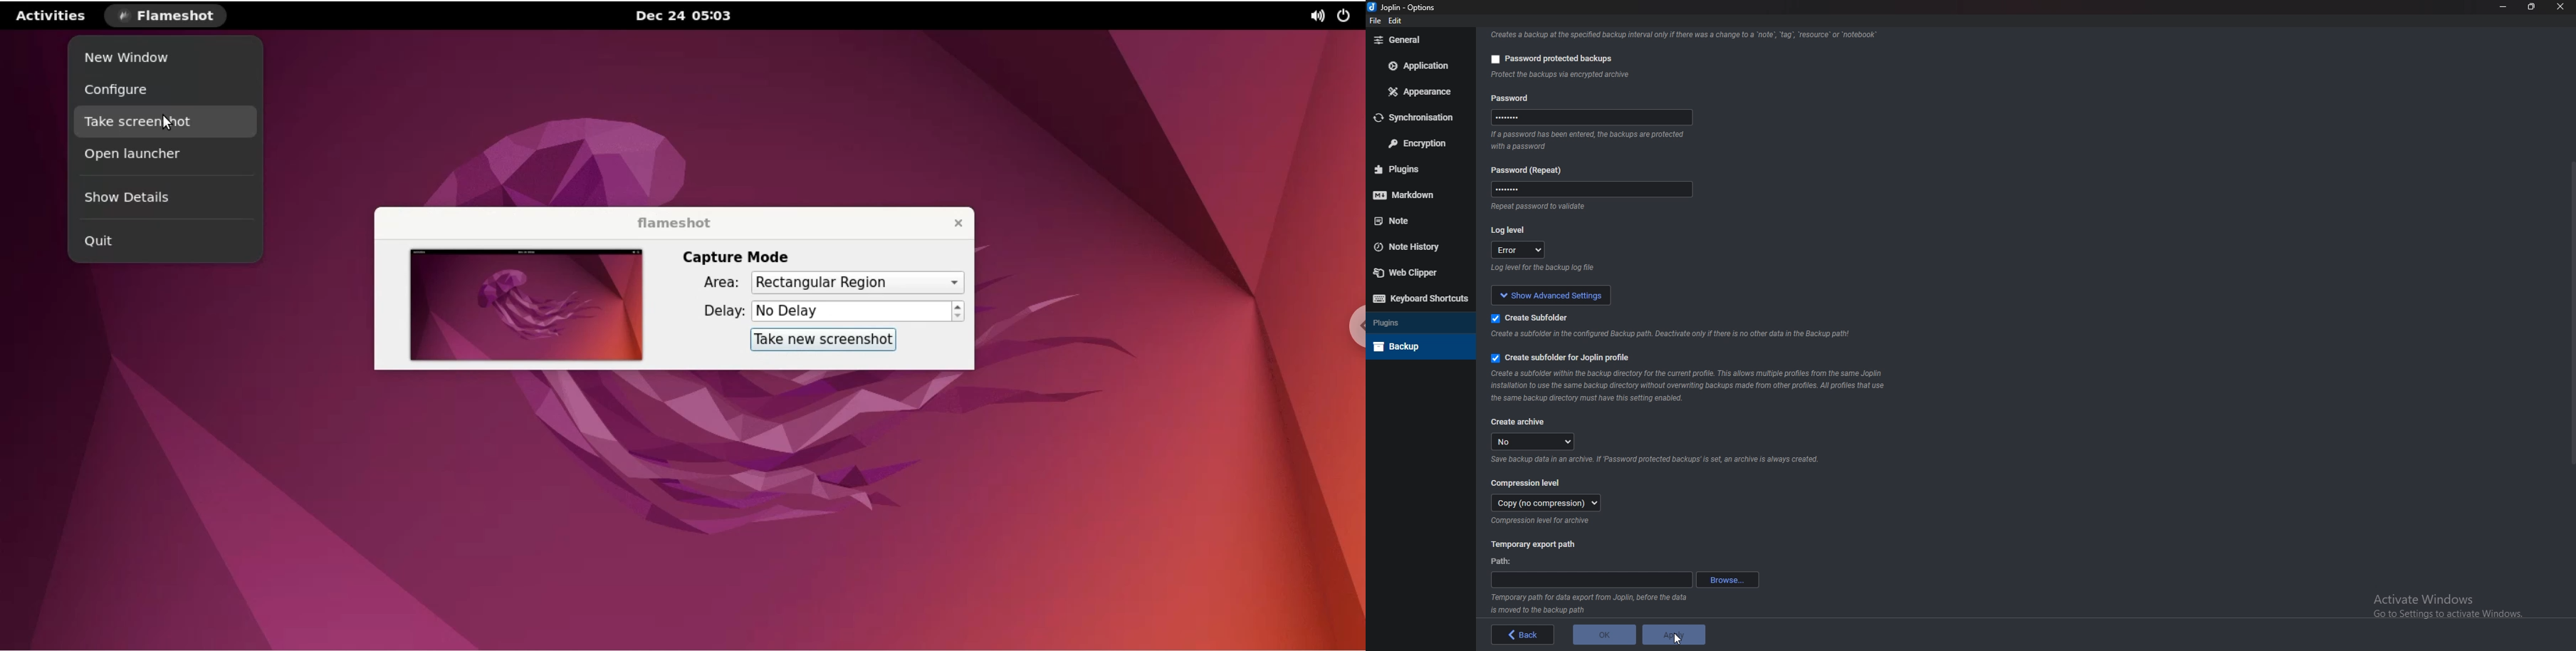 The height and width of the screenshot is (672, 2576). Describe the element at coordinates (1375, 21) in the screenshot. I see `file` at that location.